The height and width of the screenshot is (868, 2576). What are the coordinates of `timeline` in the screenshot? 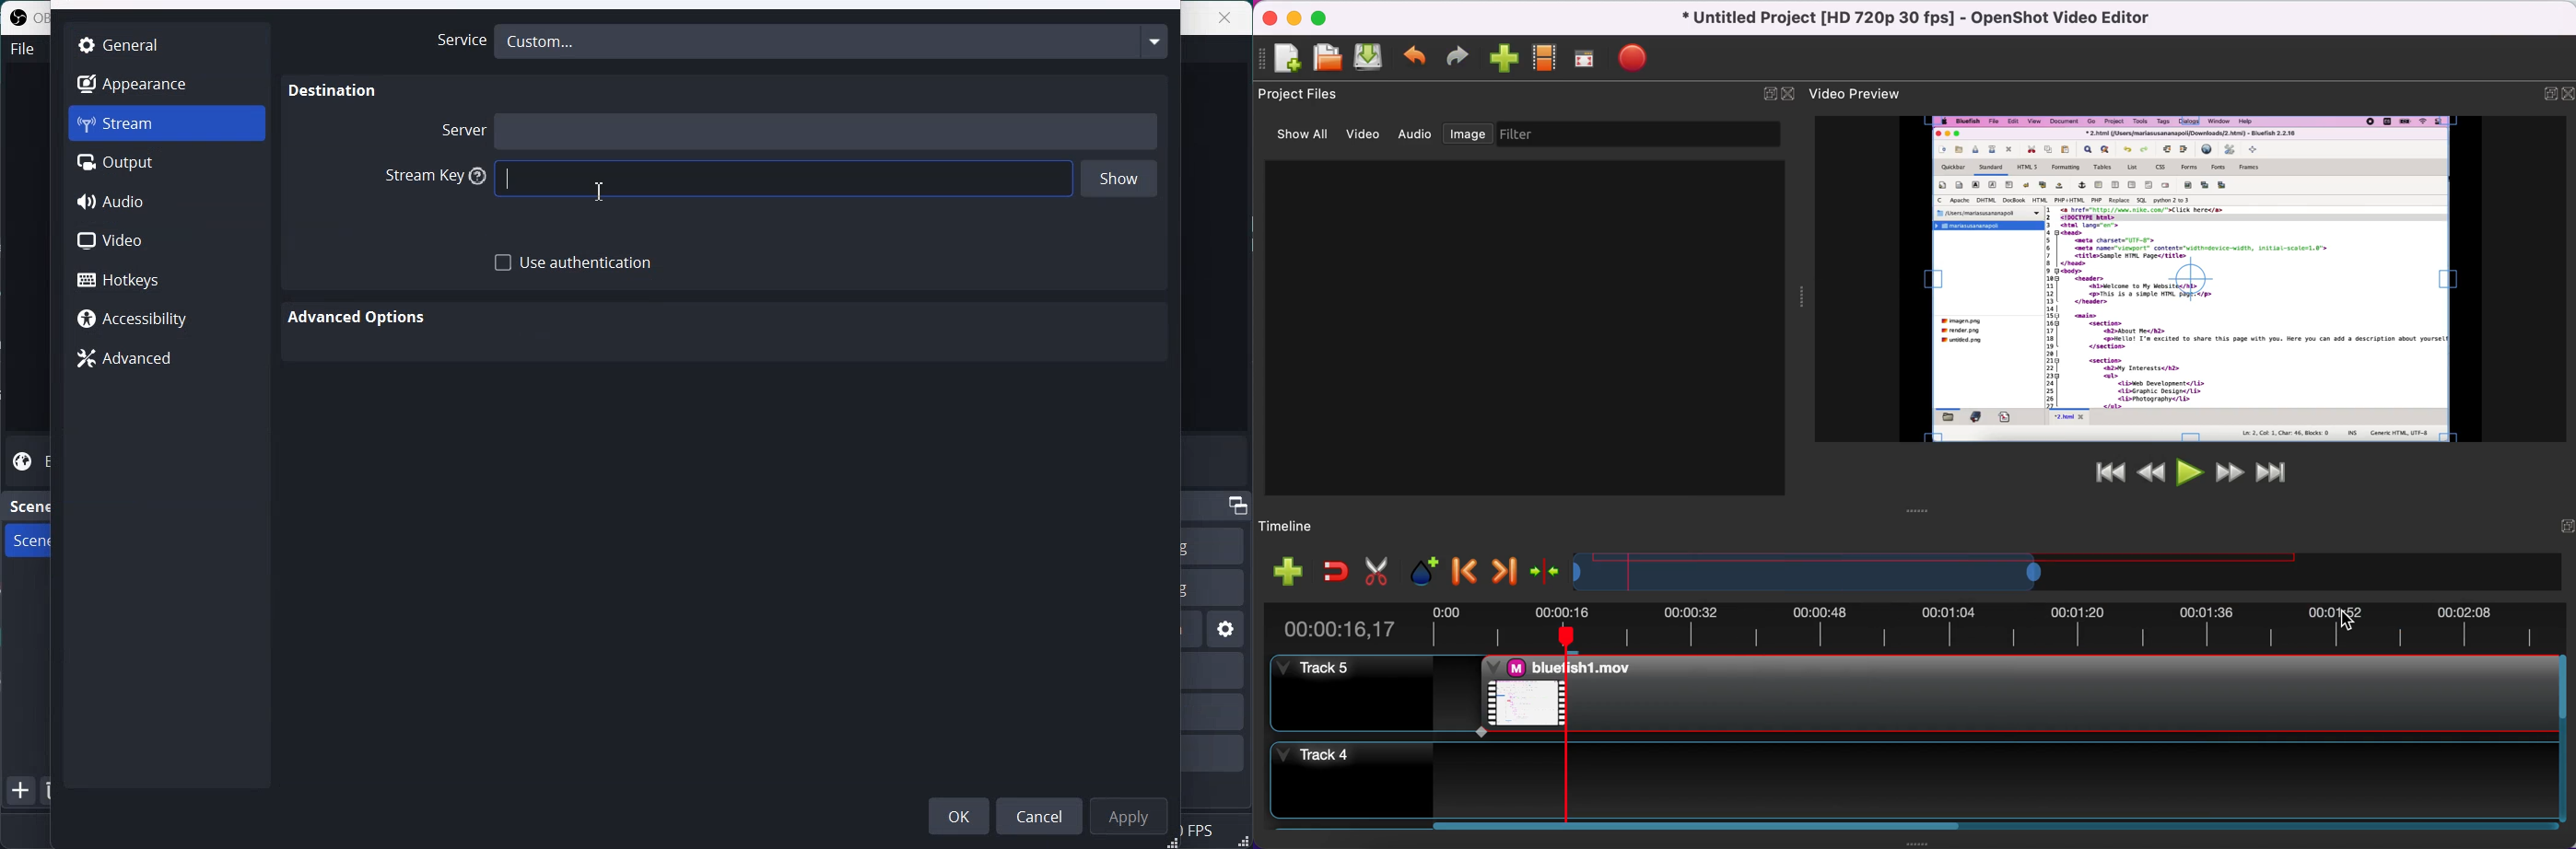 It's located at (1322, 524).